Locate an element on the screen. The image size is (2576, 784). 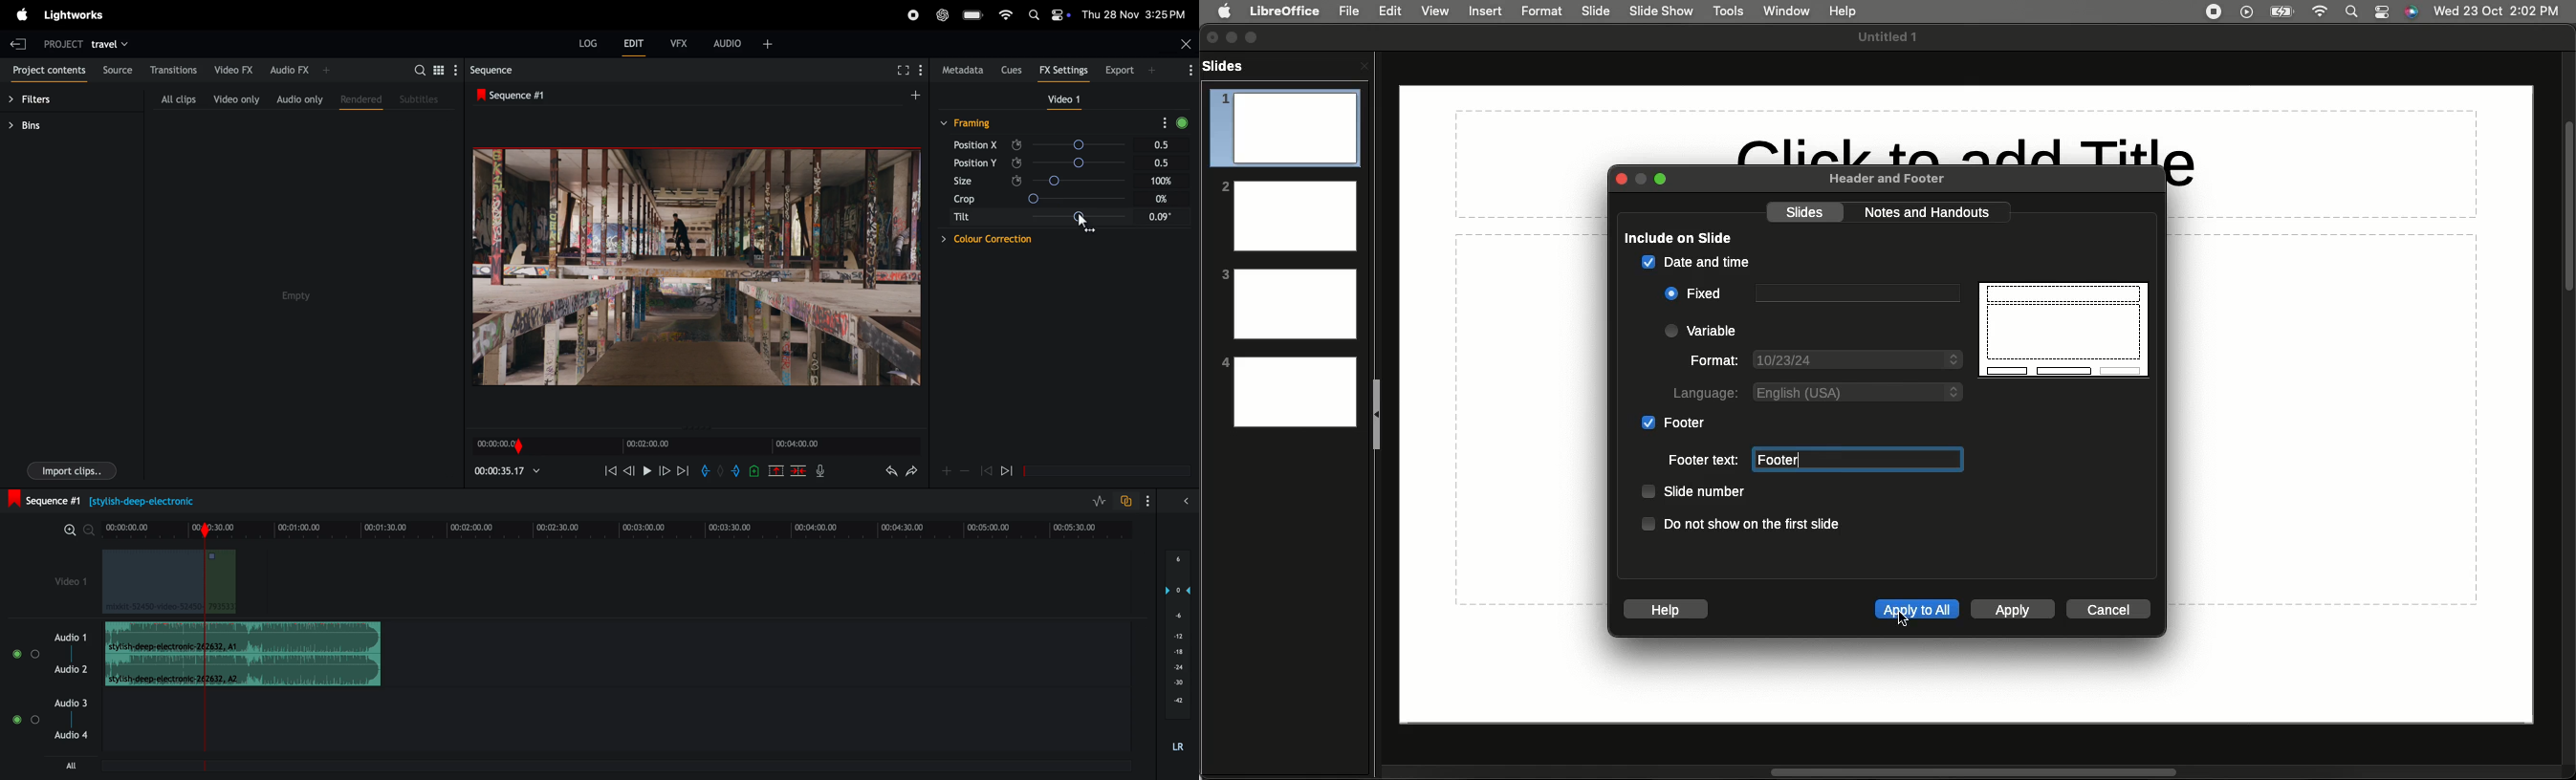
output frames is located at coordinates (698, 269).